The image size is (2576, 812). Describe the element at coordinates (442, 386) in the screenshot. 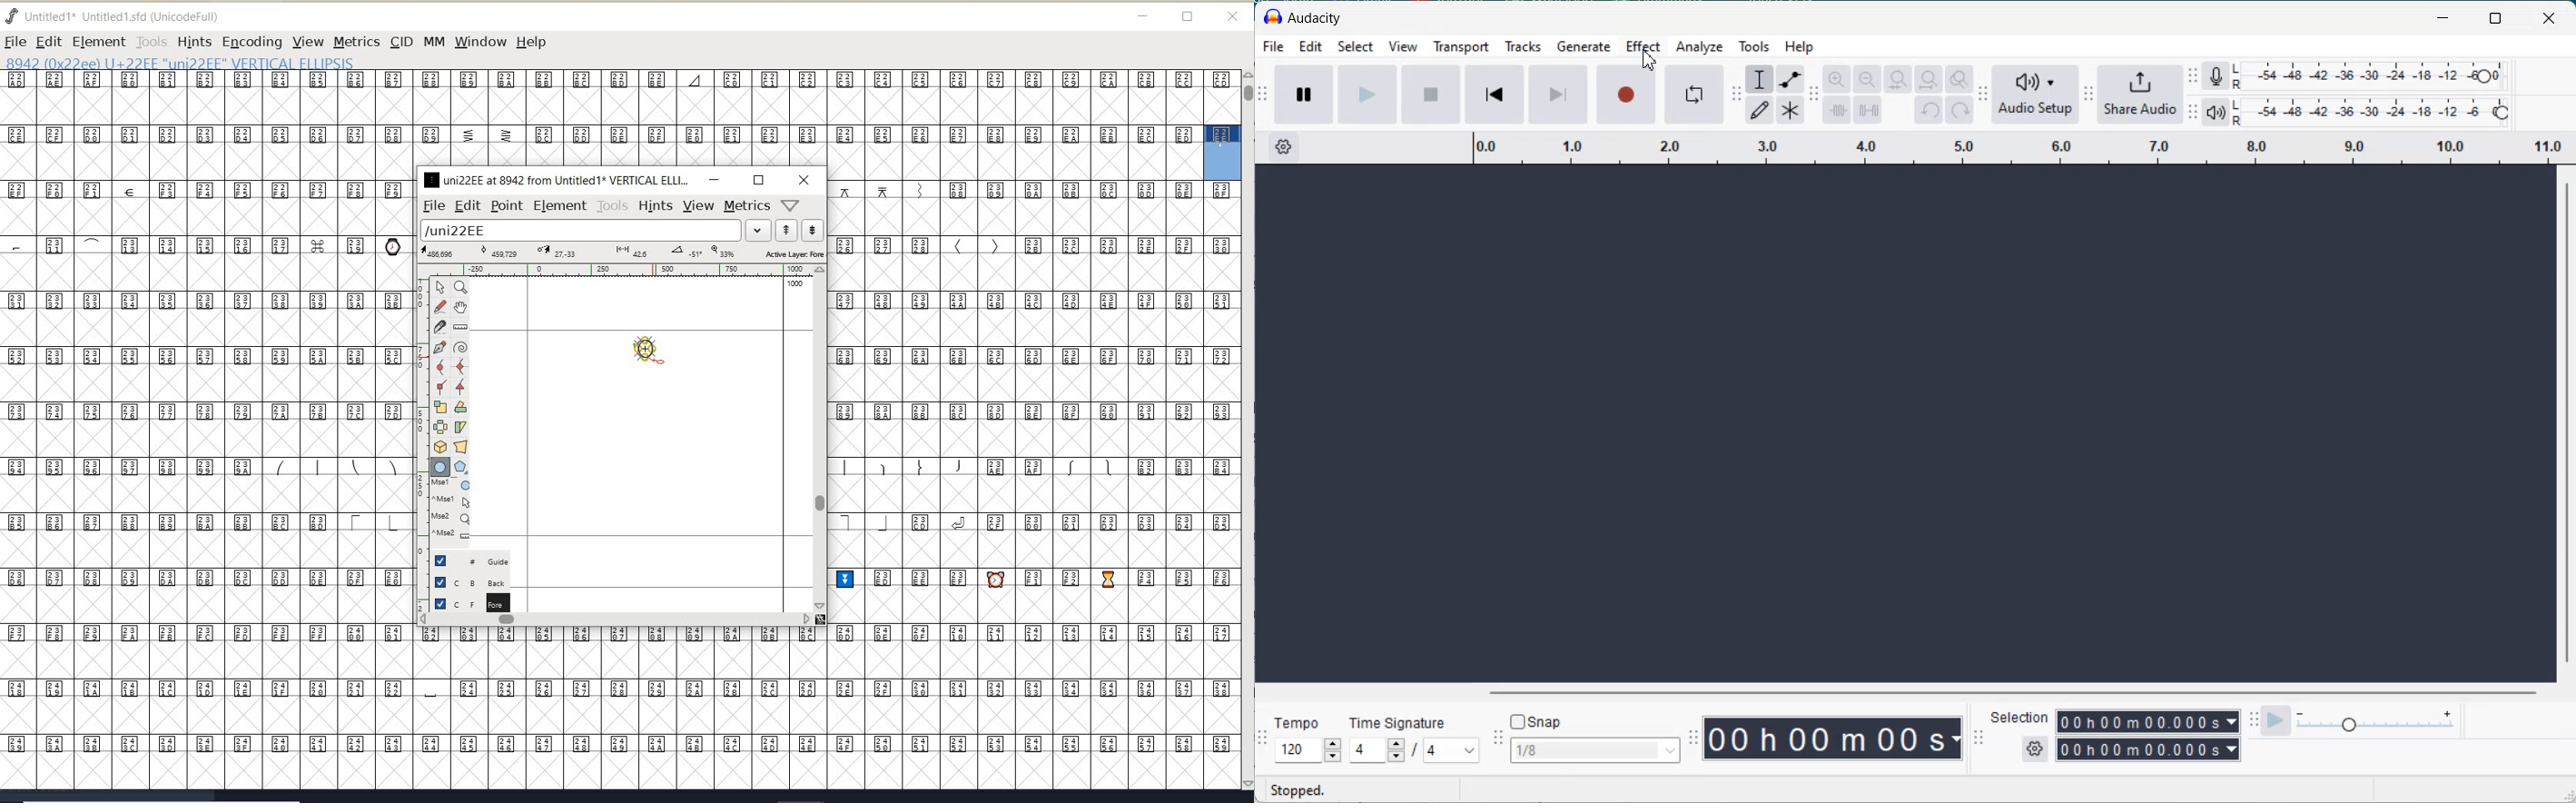

I see `add a corner point` at that location.